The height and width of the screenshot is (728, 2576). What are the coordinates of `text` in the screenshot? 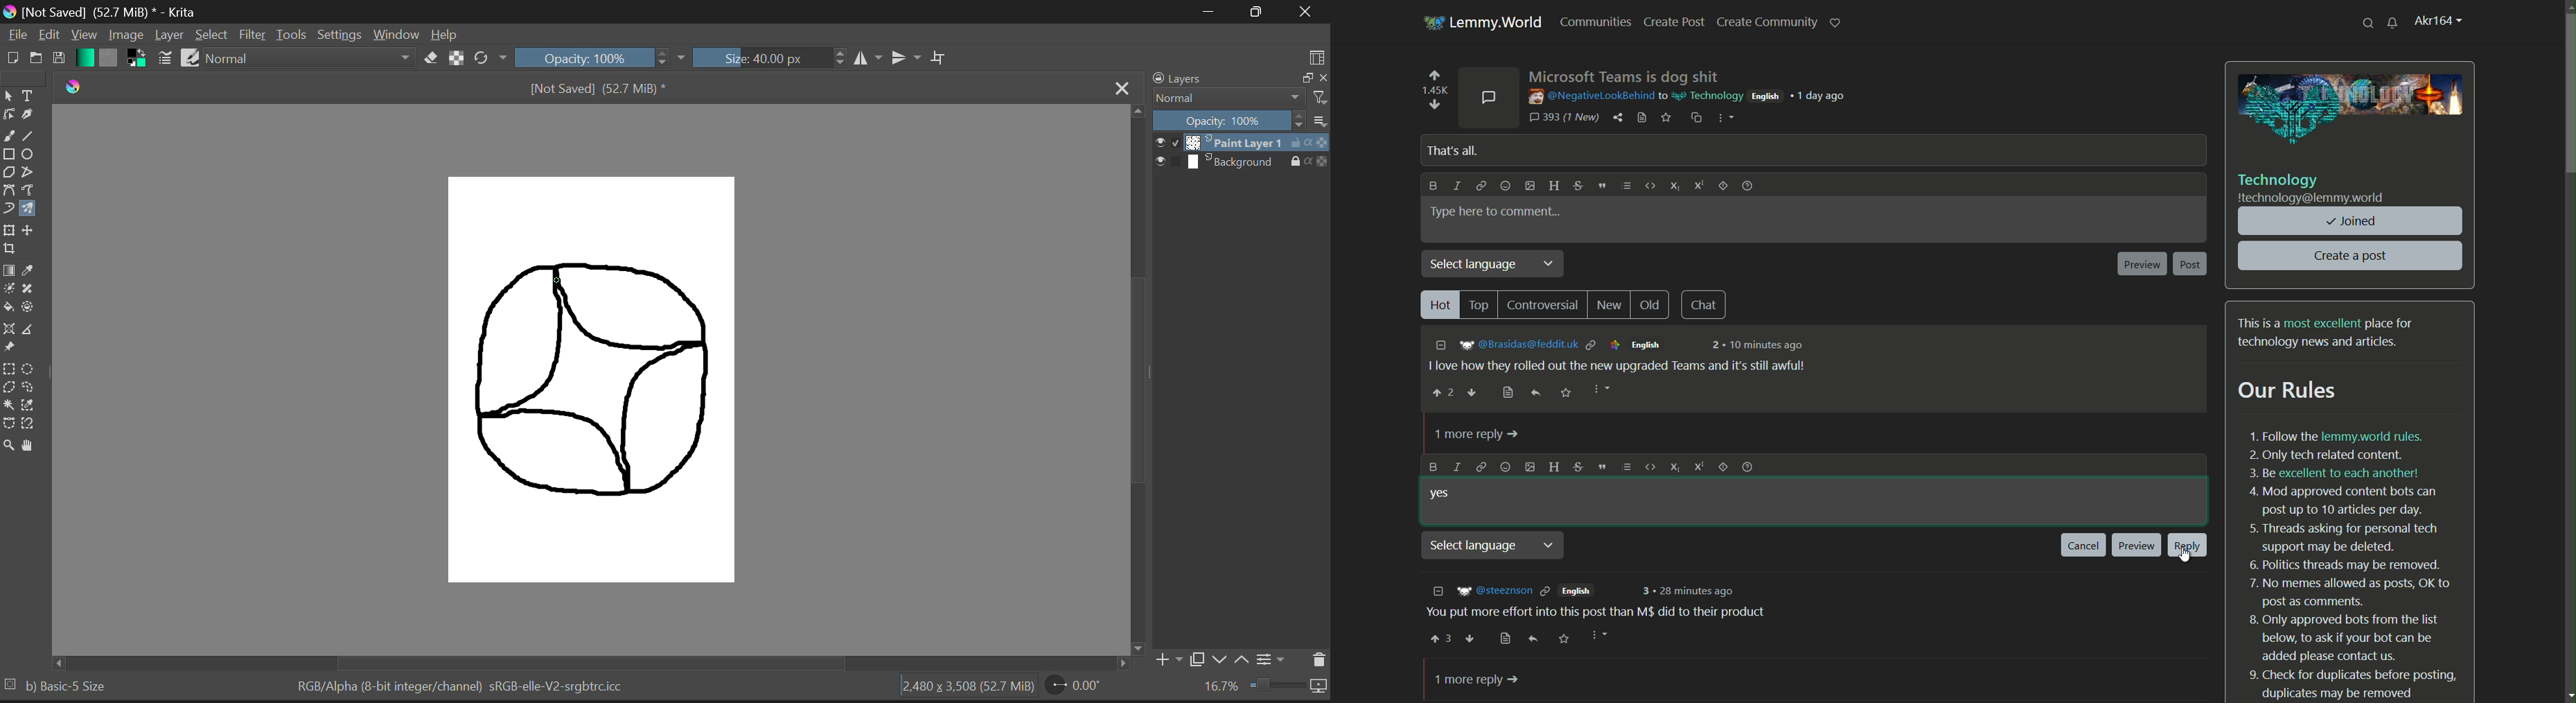 It's located at (2354, 562).